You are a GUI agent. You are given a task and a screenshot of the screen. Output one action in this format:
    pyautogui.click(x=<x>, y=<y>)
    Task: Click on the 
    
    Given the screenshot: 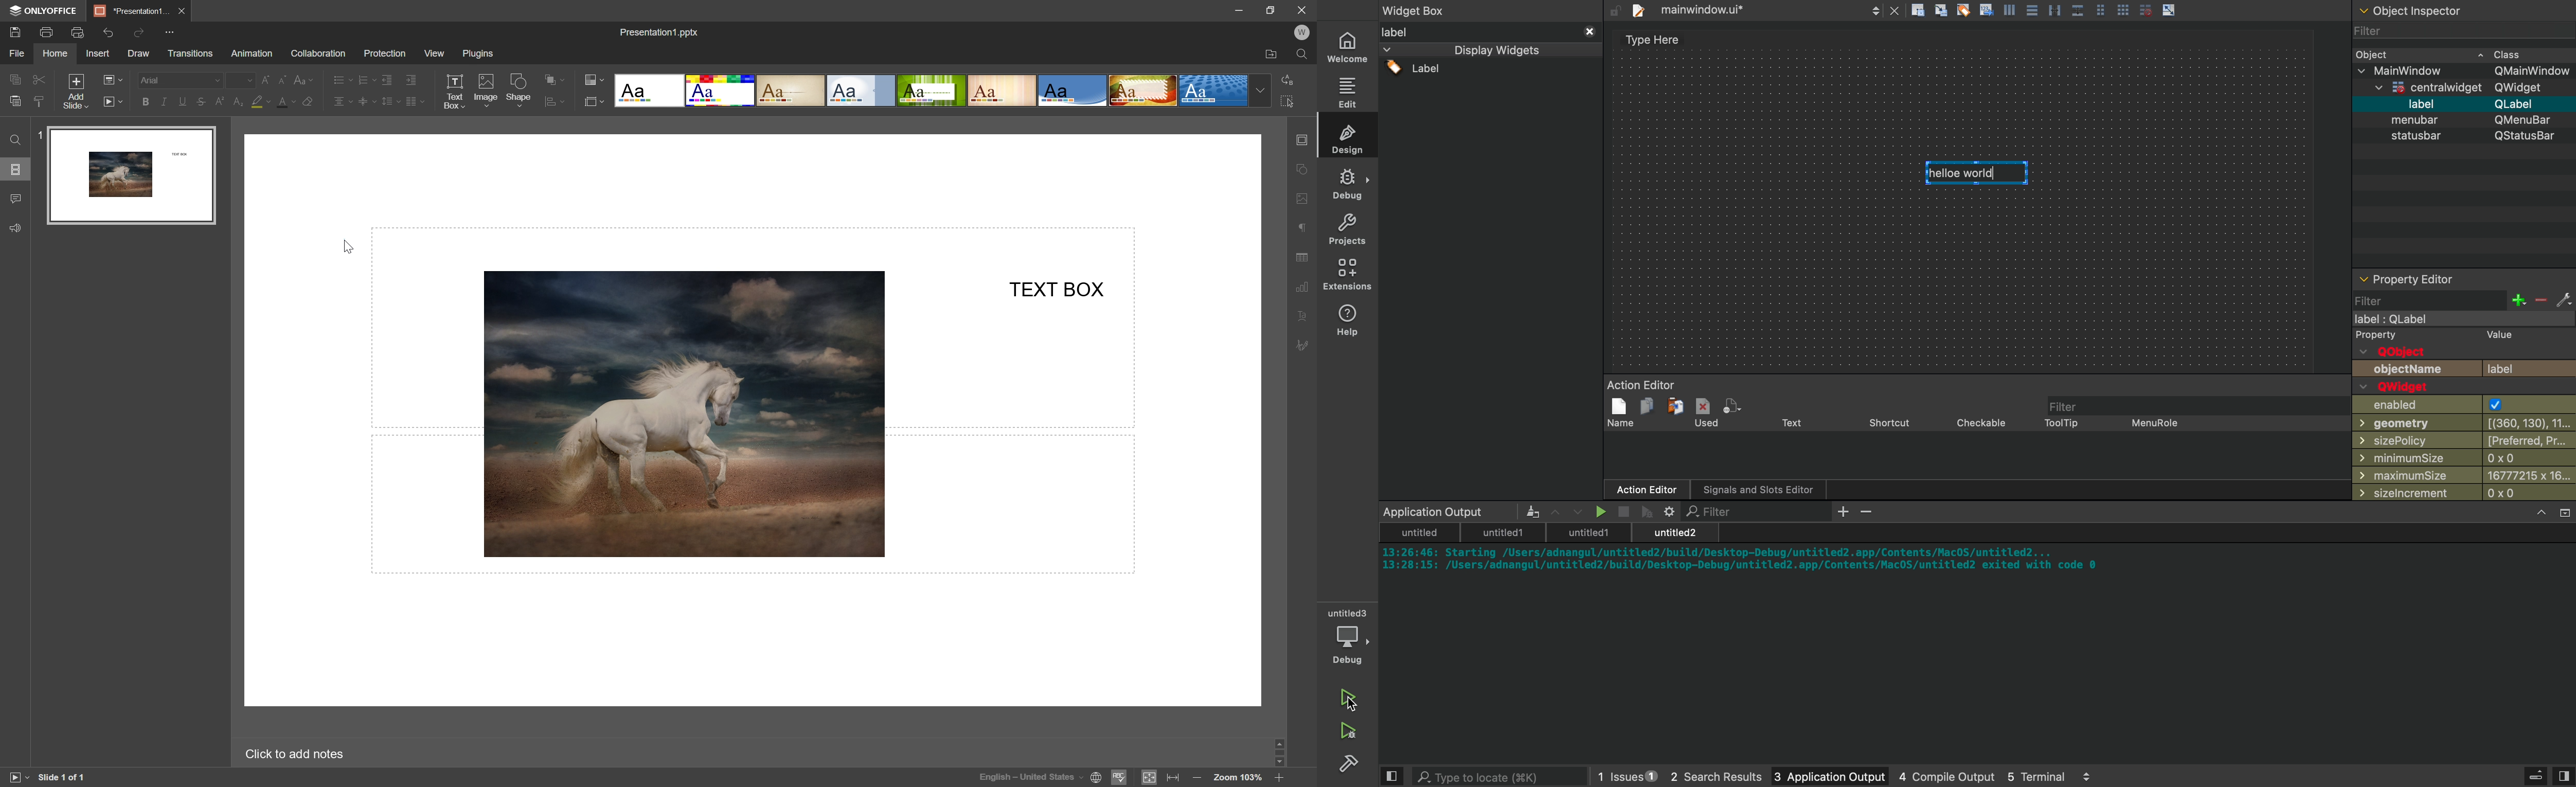 What is the action you would take?
    pyautogui.click(x=2040, y=10)
    